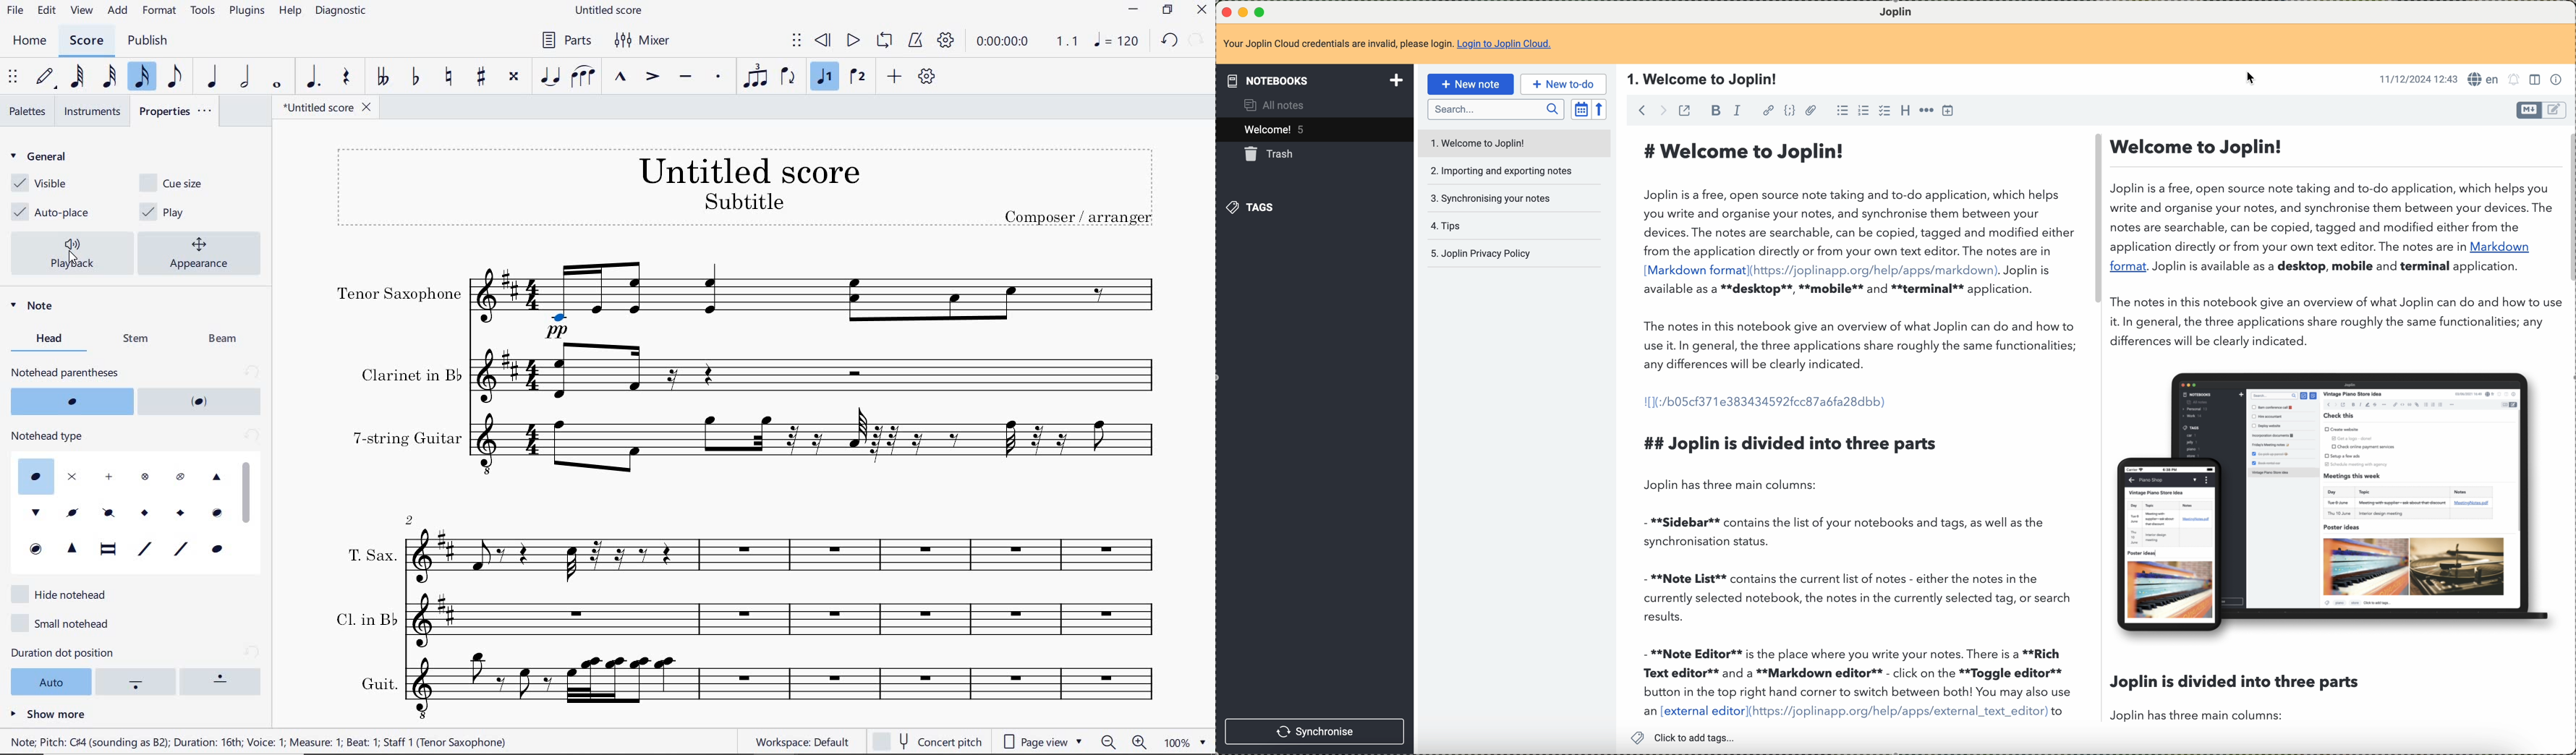 The width and height of the screenshot is (2576, 756). Describe the element at coordinates (1078, 216) in the screenshot. I see `text` at that location.